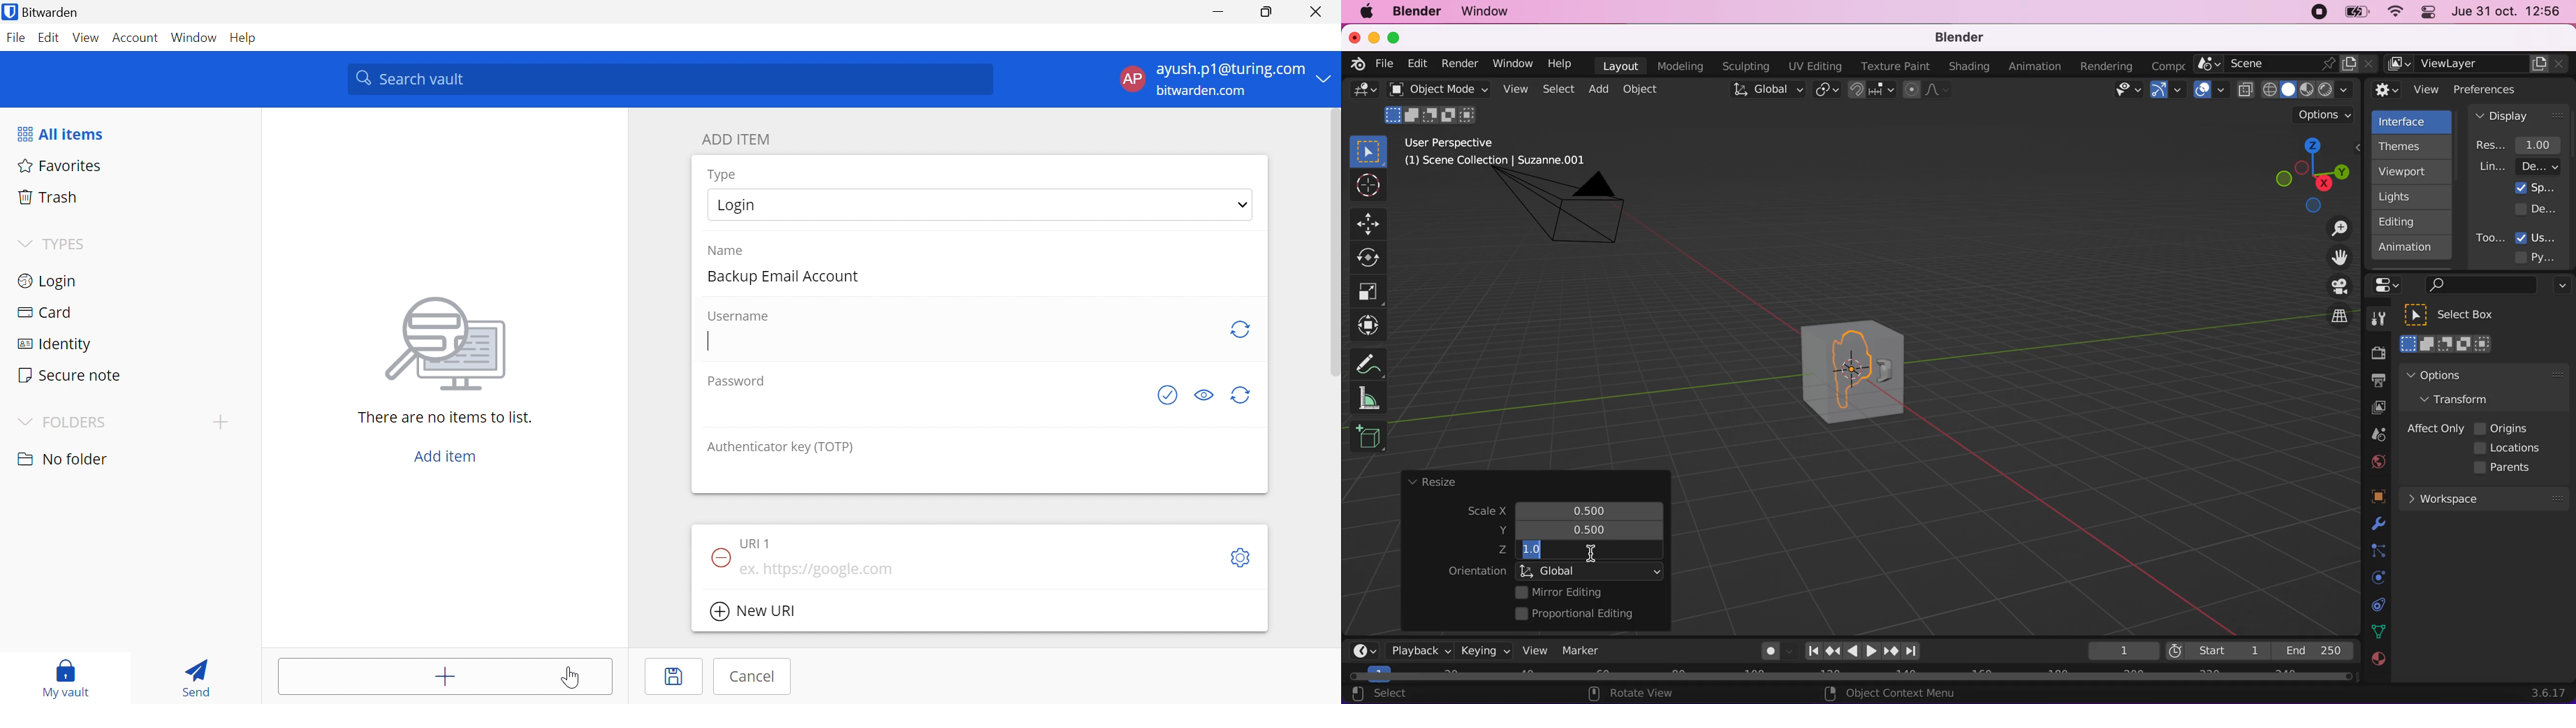 The image size is (2576, 728). I want to click on Add folder, so click(221, 423).